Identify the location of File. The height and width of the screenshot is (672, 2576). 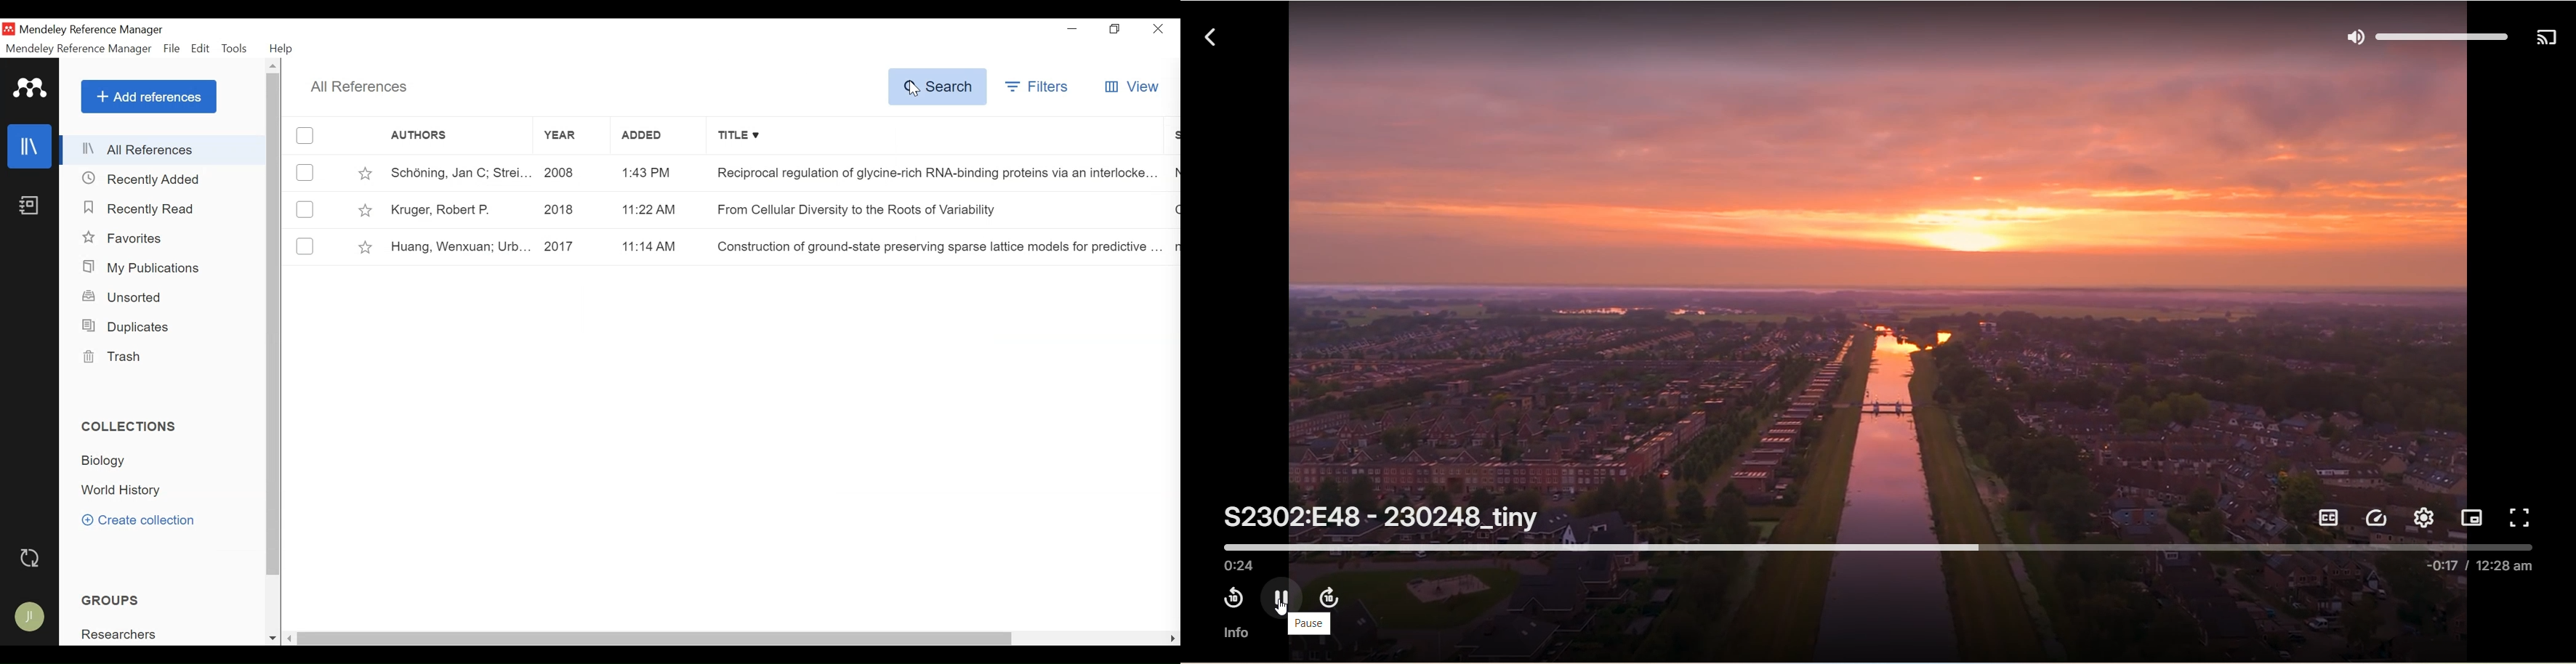
(172, 50).